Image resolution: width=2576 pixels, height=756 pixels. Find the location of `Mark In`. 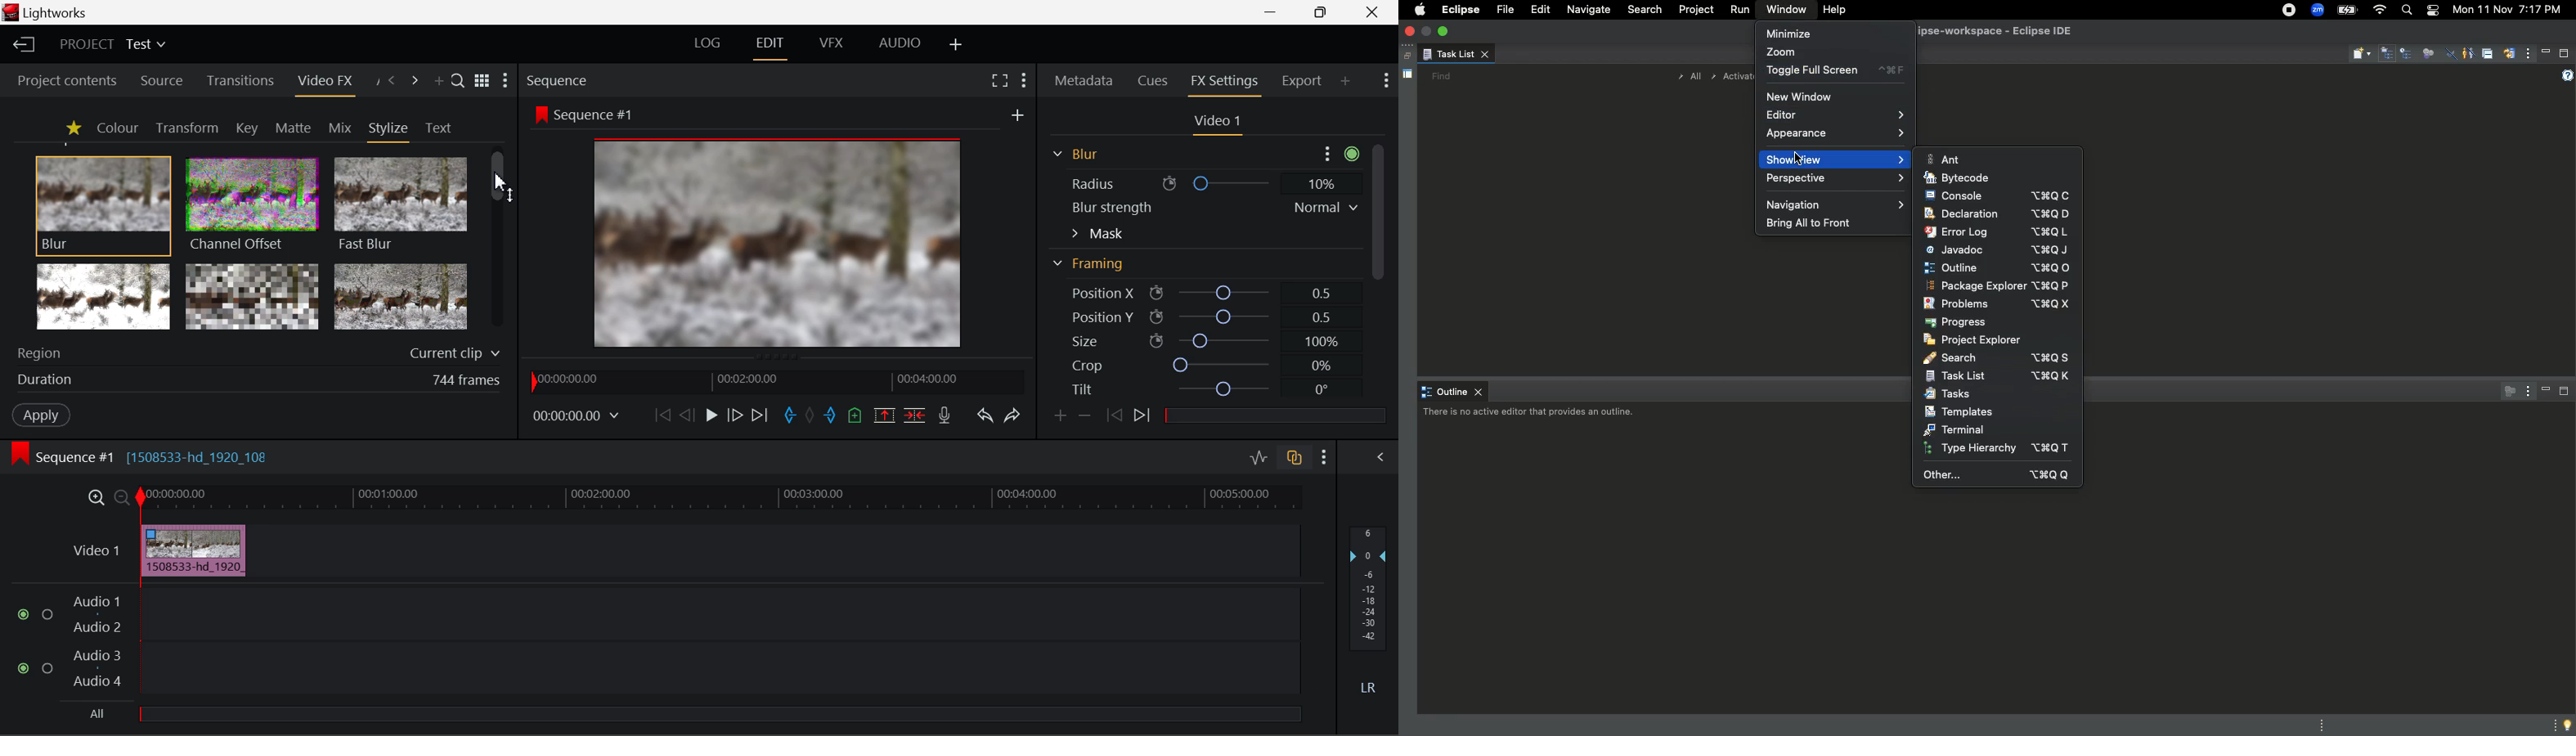

Mark In is located at coordinates (788, 413).